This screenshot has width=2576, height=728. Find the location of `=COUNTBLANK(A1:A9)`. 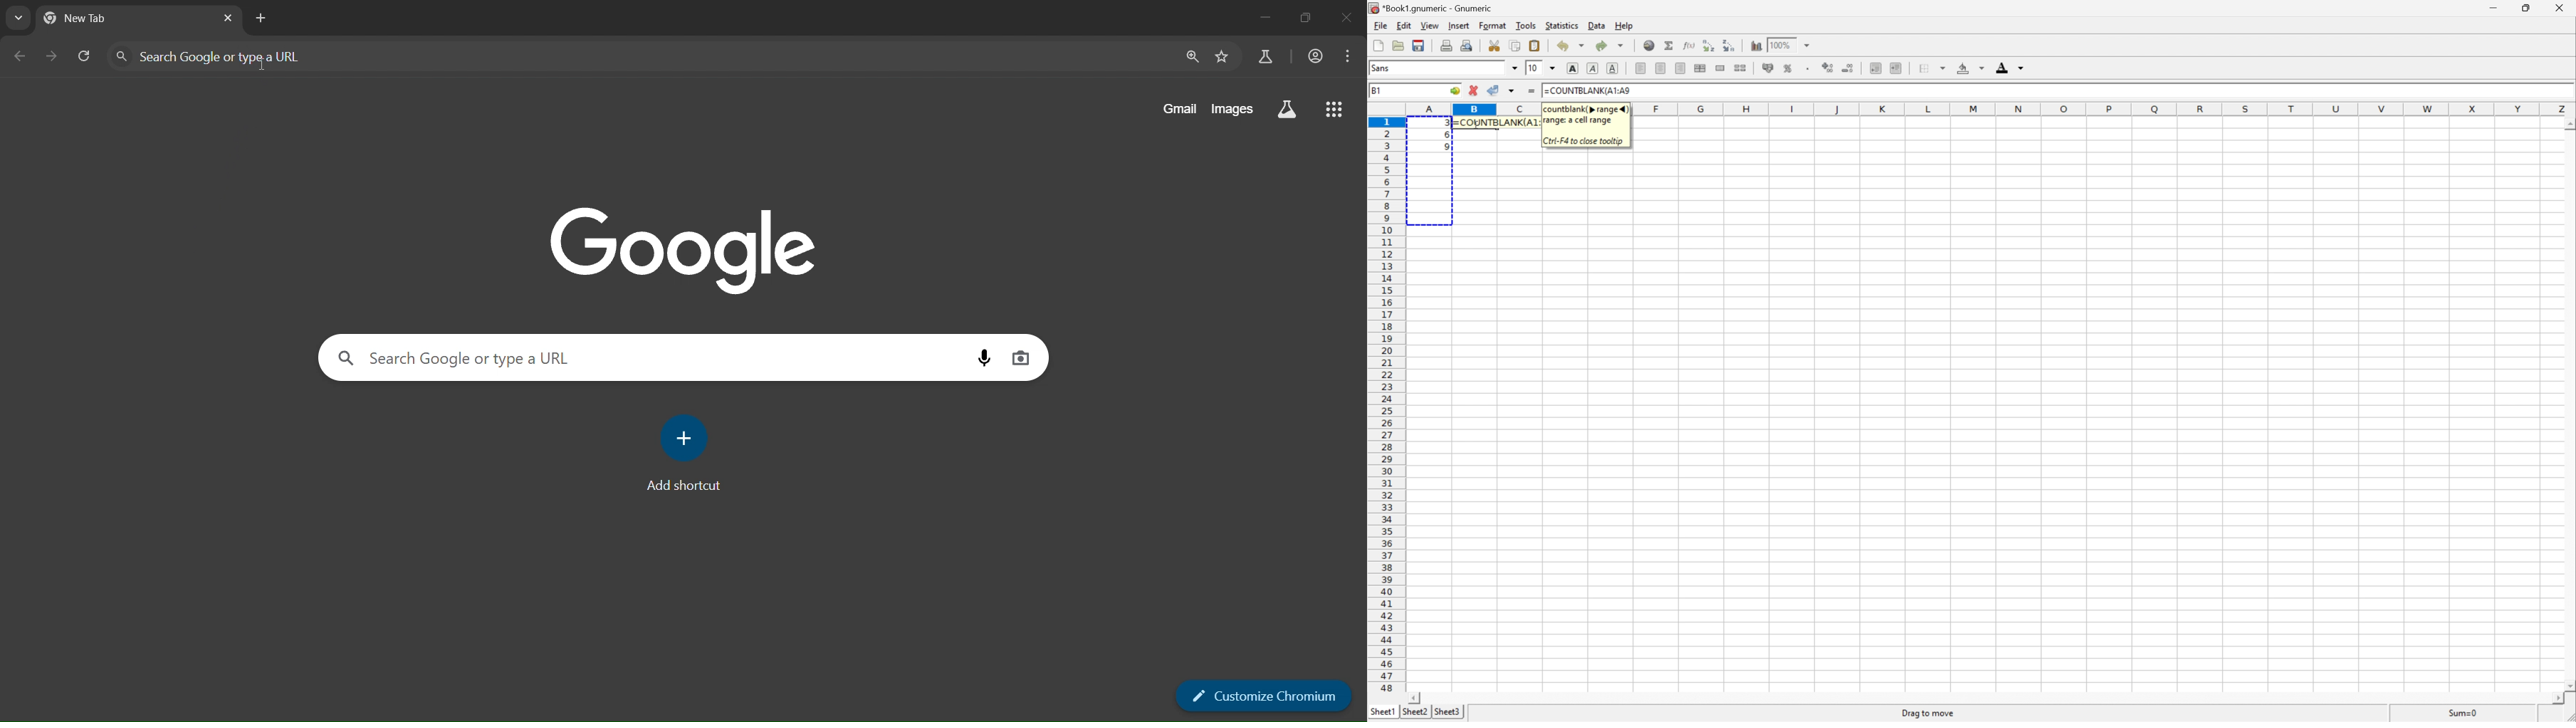

=COUNTBLANK(A1:A9) is located at coordinates (1589, 89).